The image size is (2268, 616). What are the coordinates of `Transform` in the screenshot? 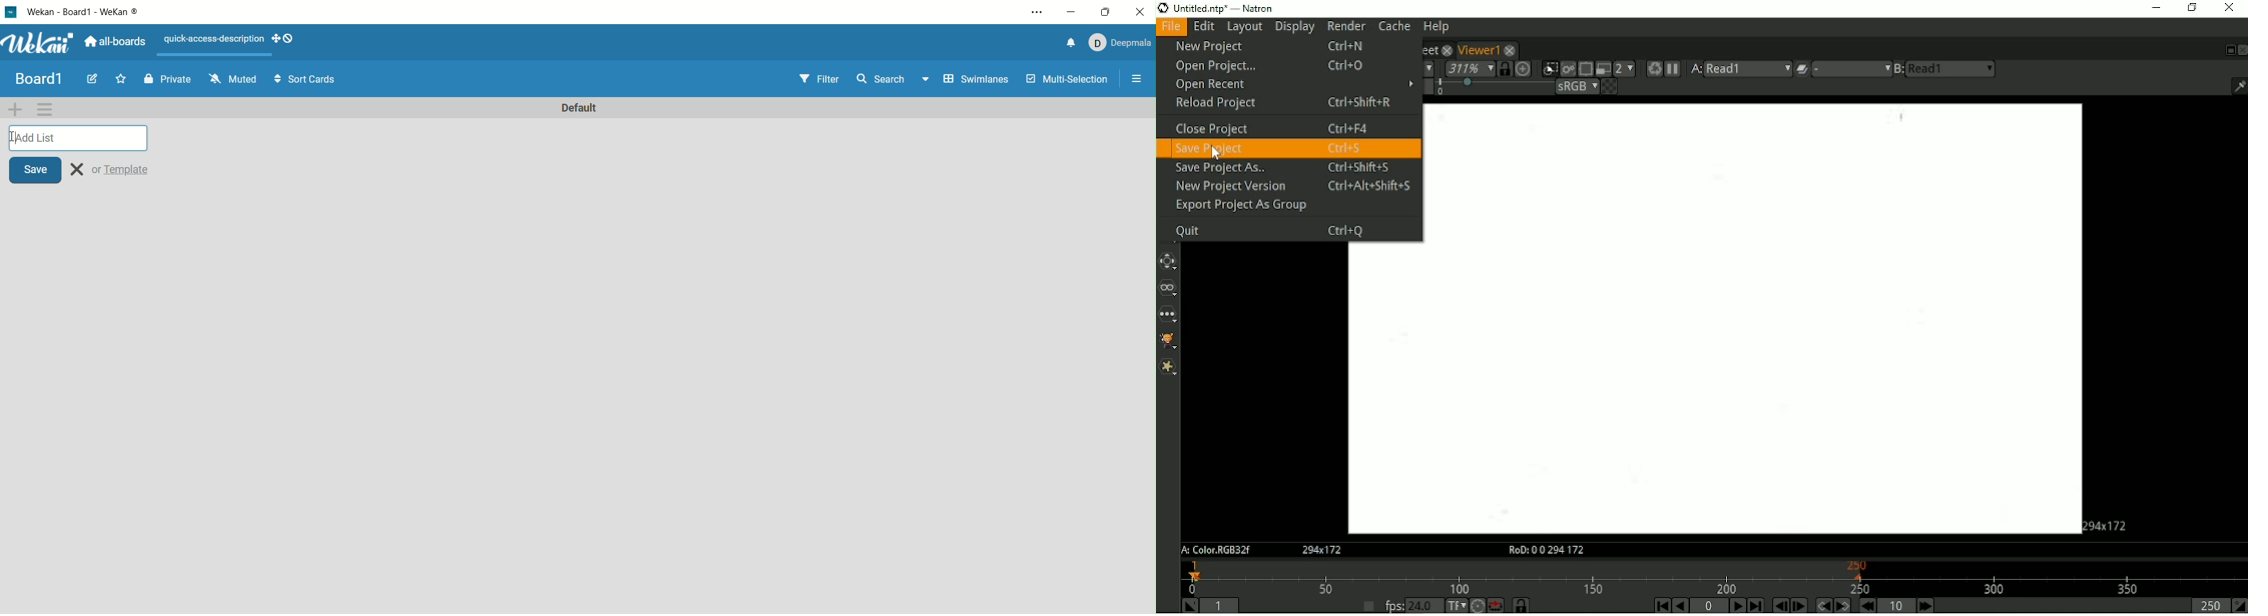 It's located at (1168, 262).